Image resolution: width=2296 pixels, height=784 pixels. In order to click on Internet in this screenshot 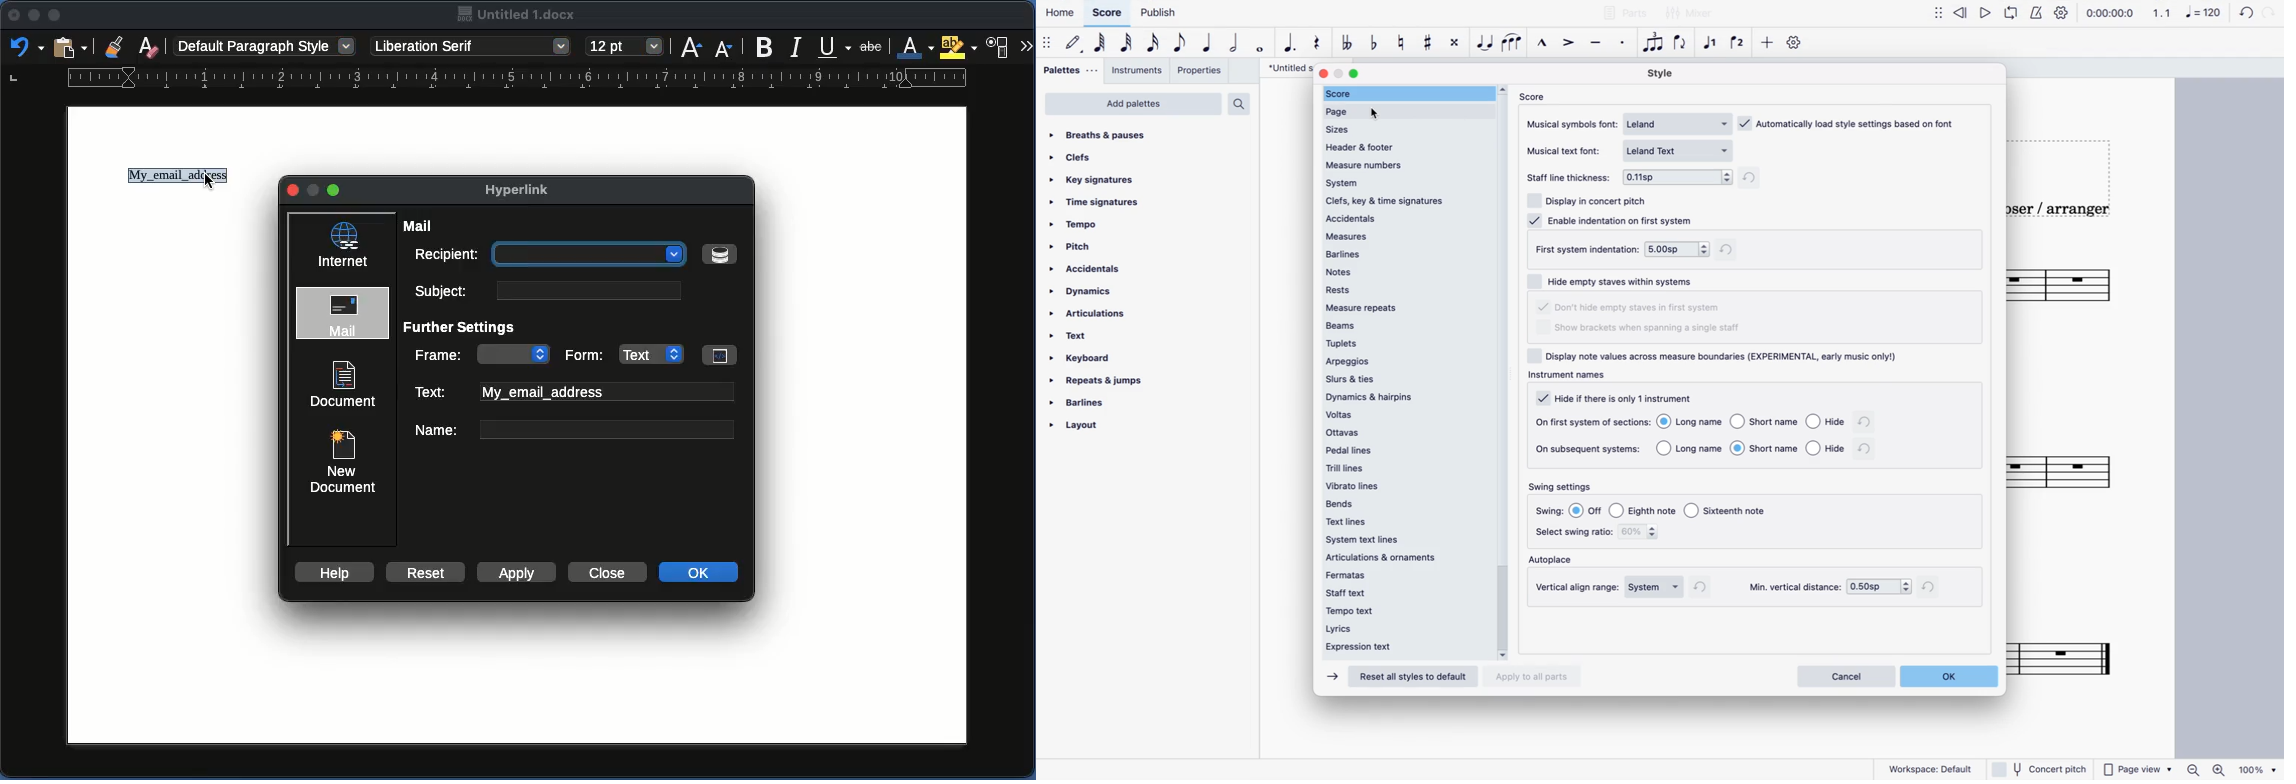, I will do `click(344, 245)`.